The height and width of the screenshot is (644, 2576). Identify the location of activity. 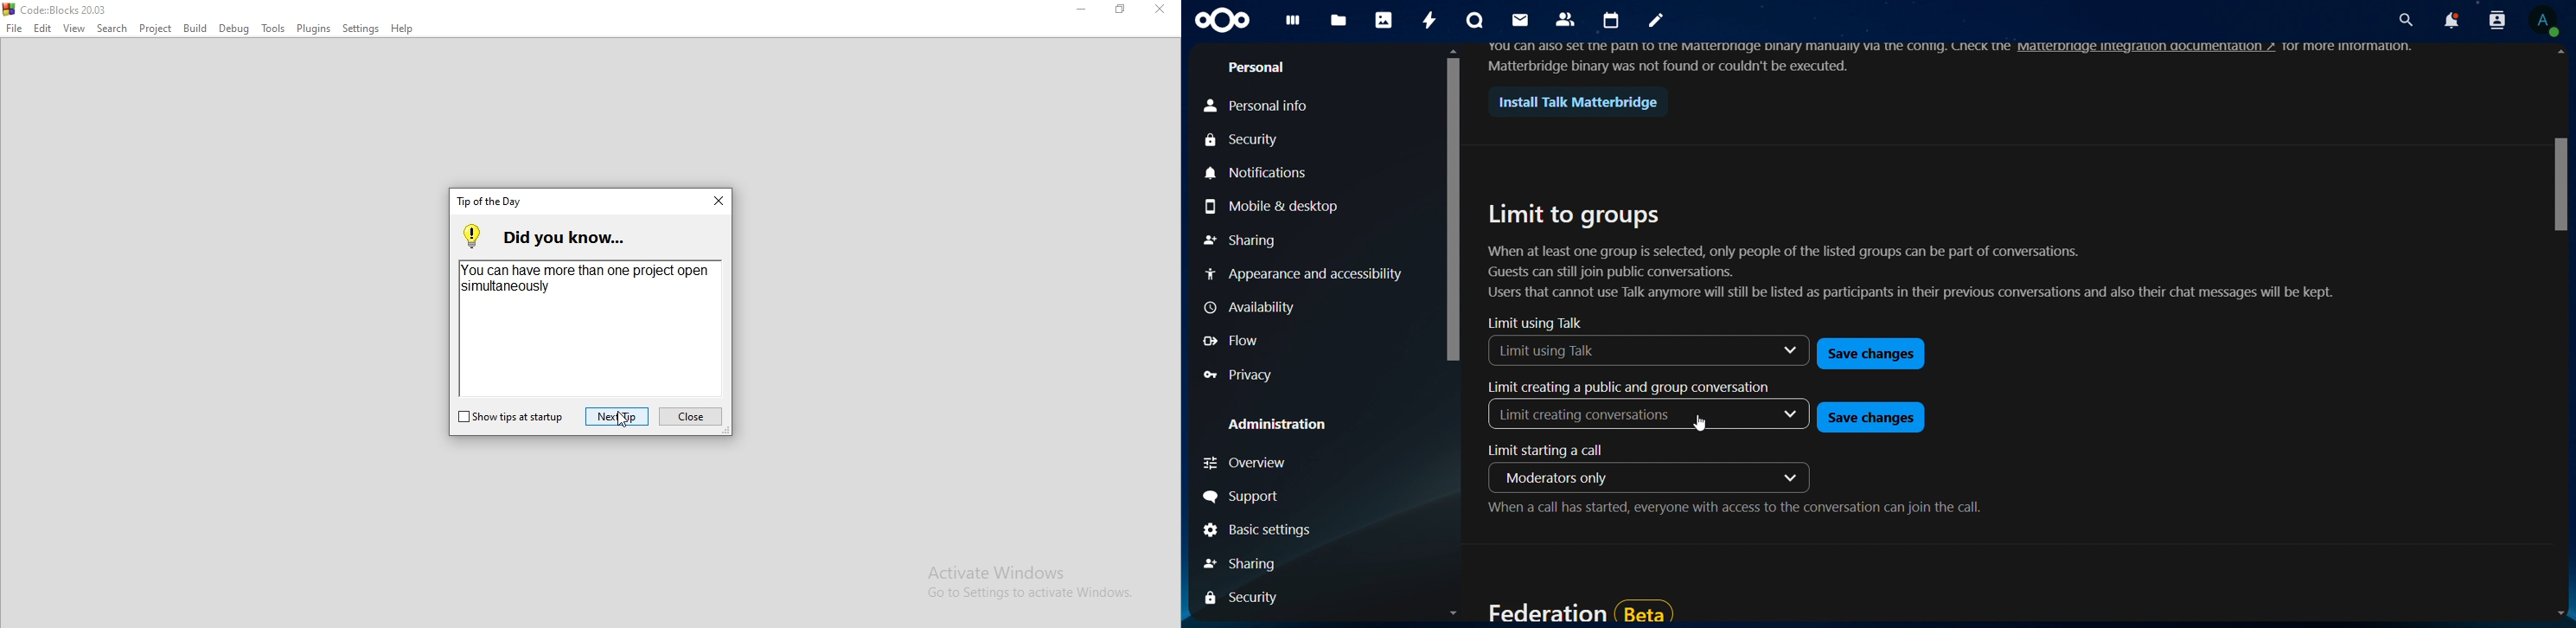
(1430, 20).